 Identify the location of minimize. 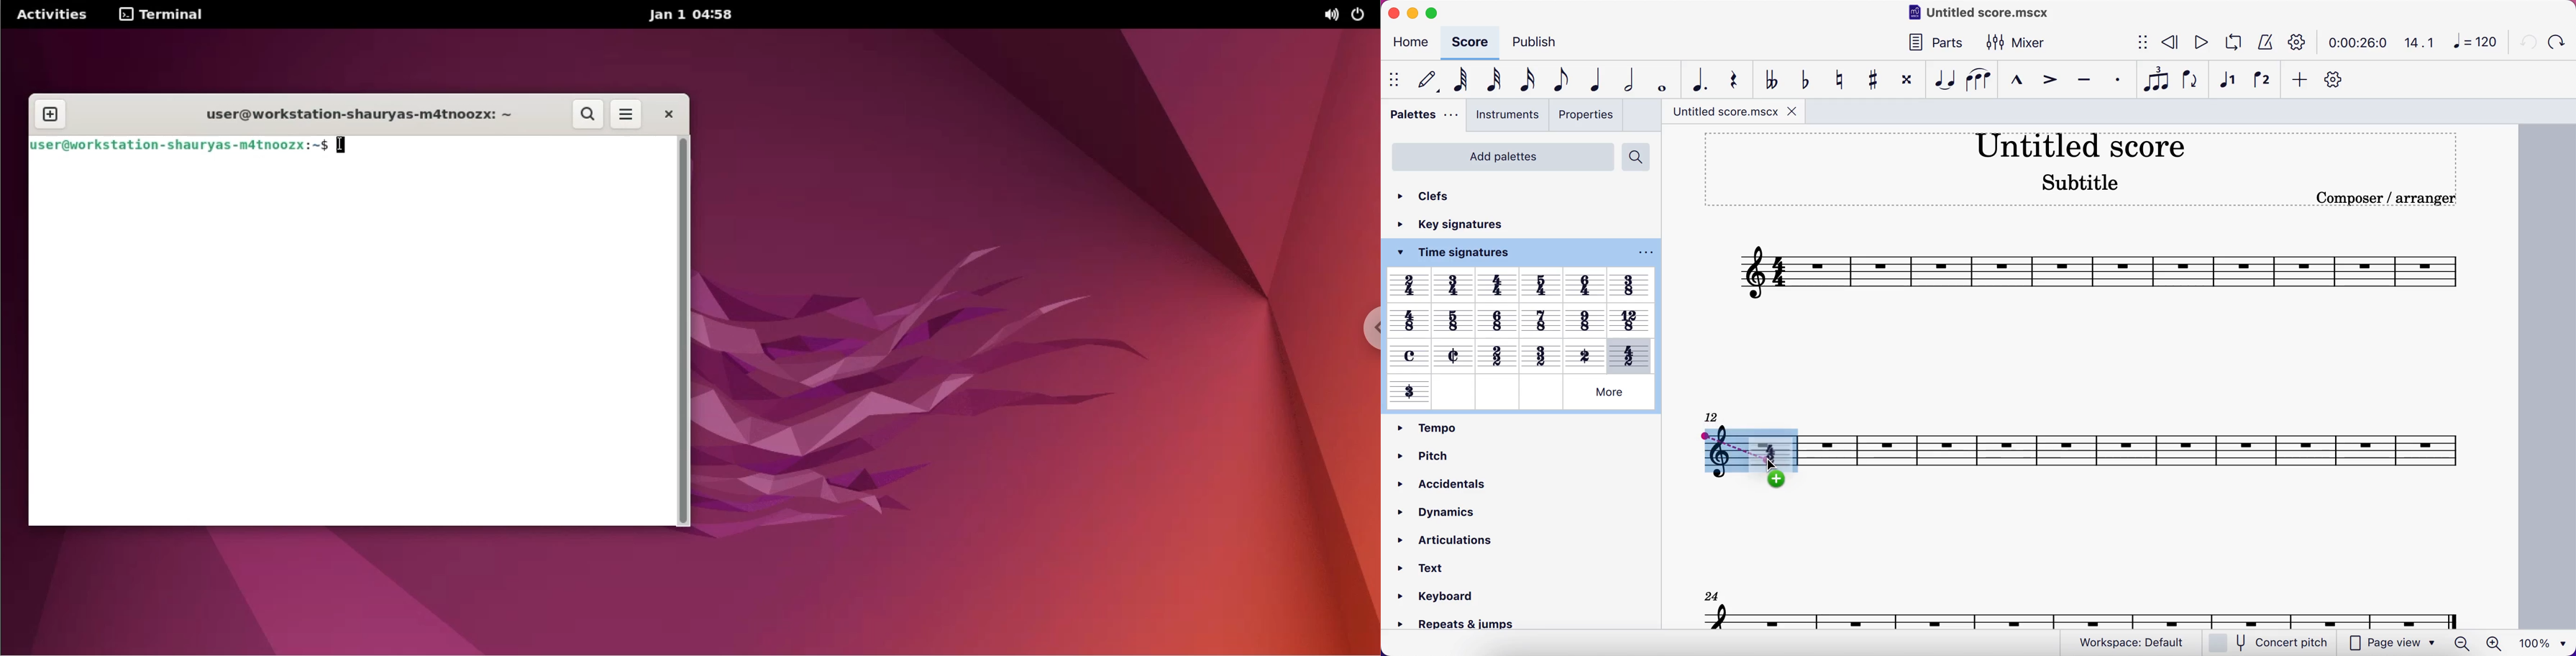
(1413, 15).